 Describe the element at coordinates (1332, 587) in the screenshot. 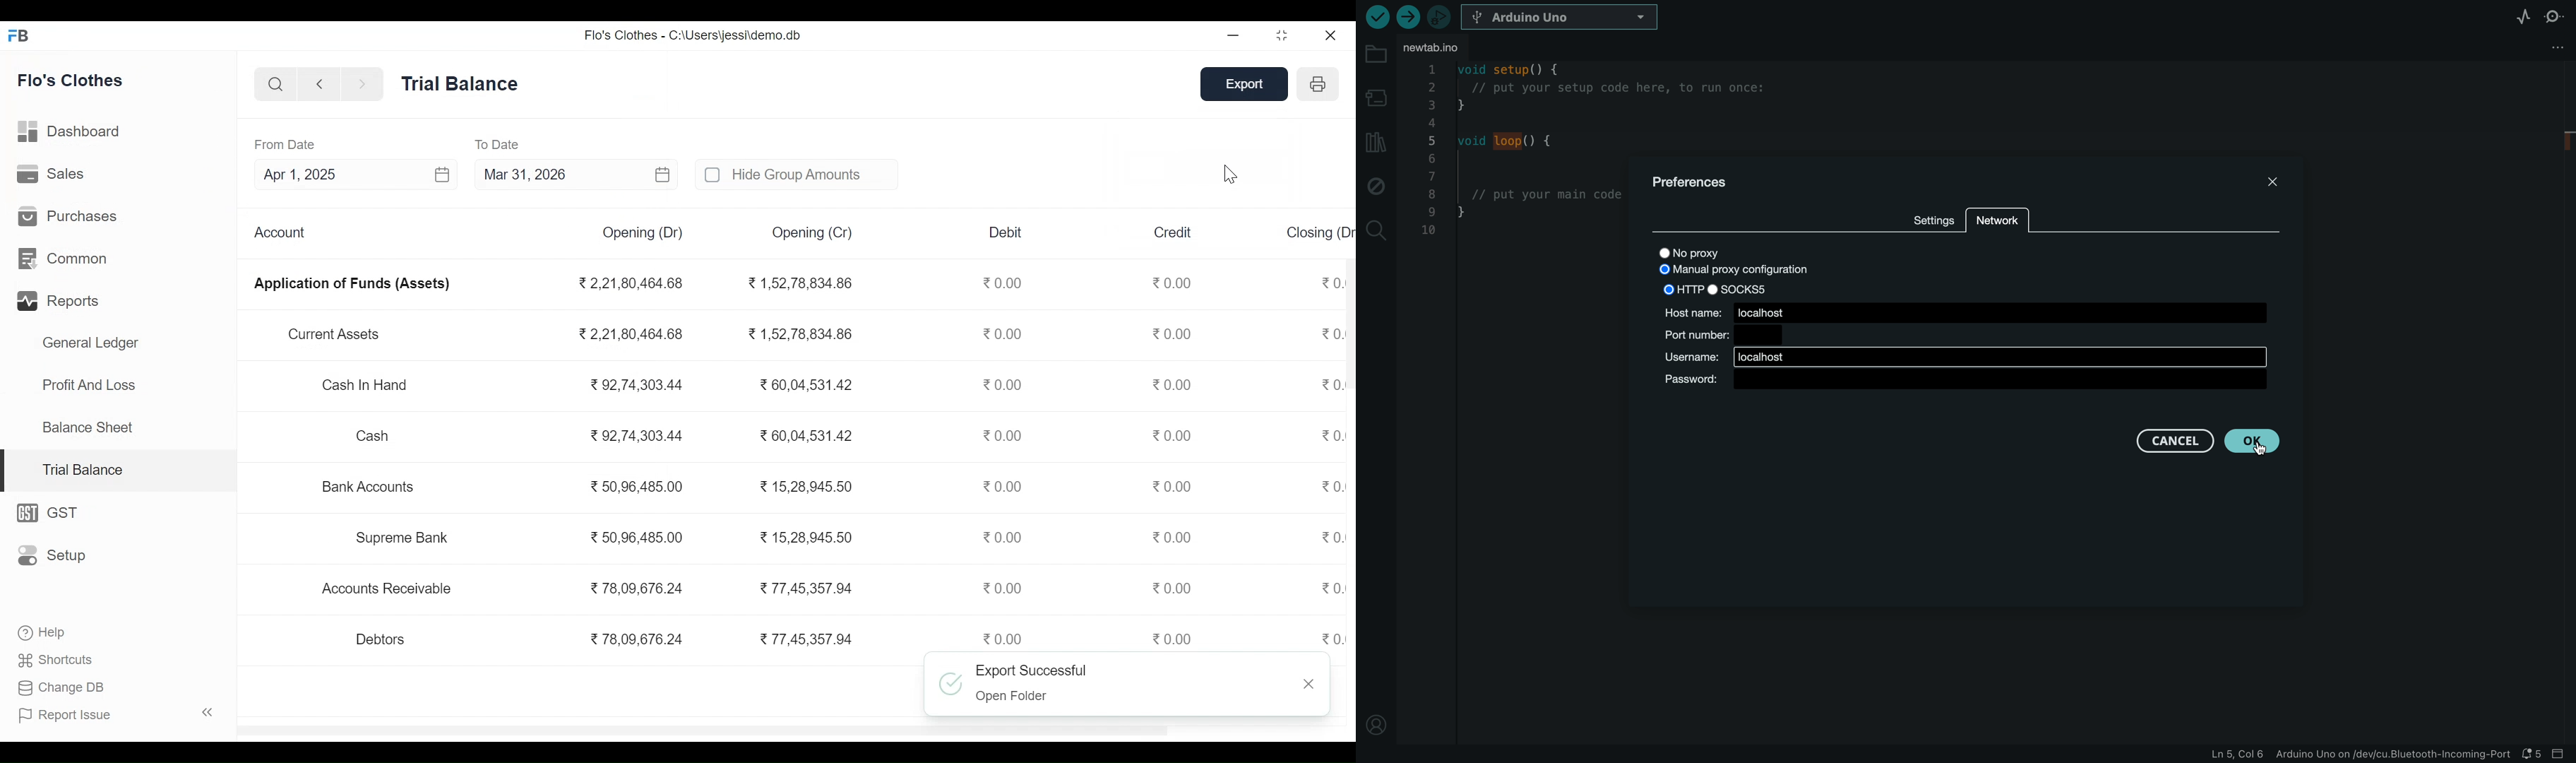

I see `0.00` at that location.